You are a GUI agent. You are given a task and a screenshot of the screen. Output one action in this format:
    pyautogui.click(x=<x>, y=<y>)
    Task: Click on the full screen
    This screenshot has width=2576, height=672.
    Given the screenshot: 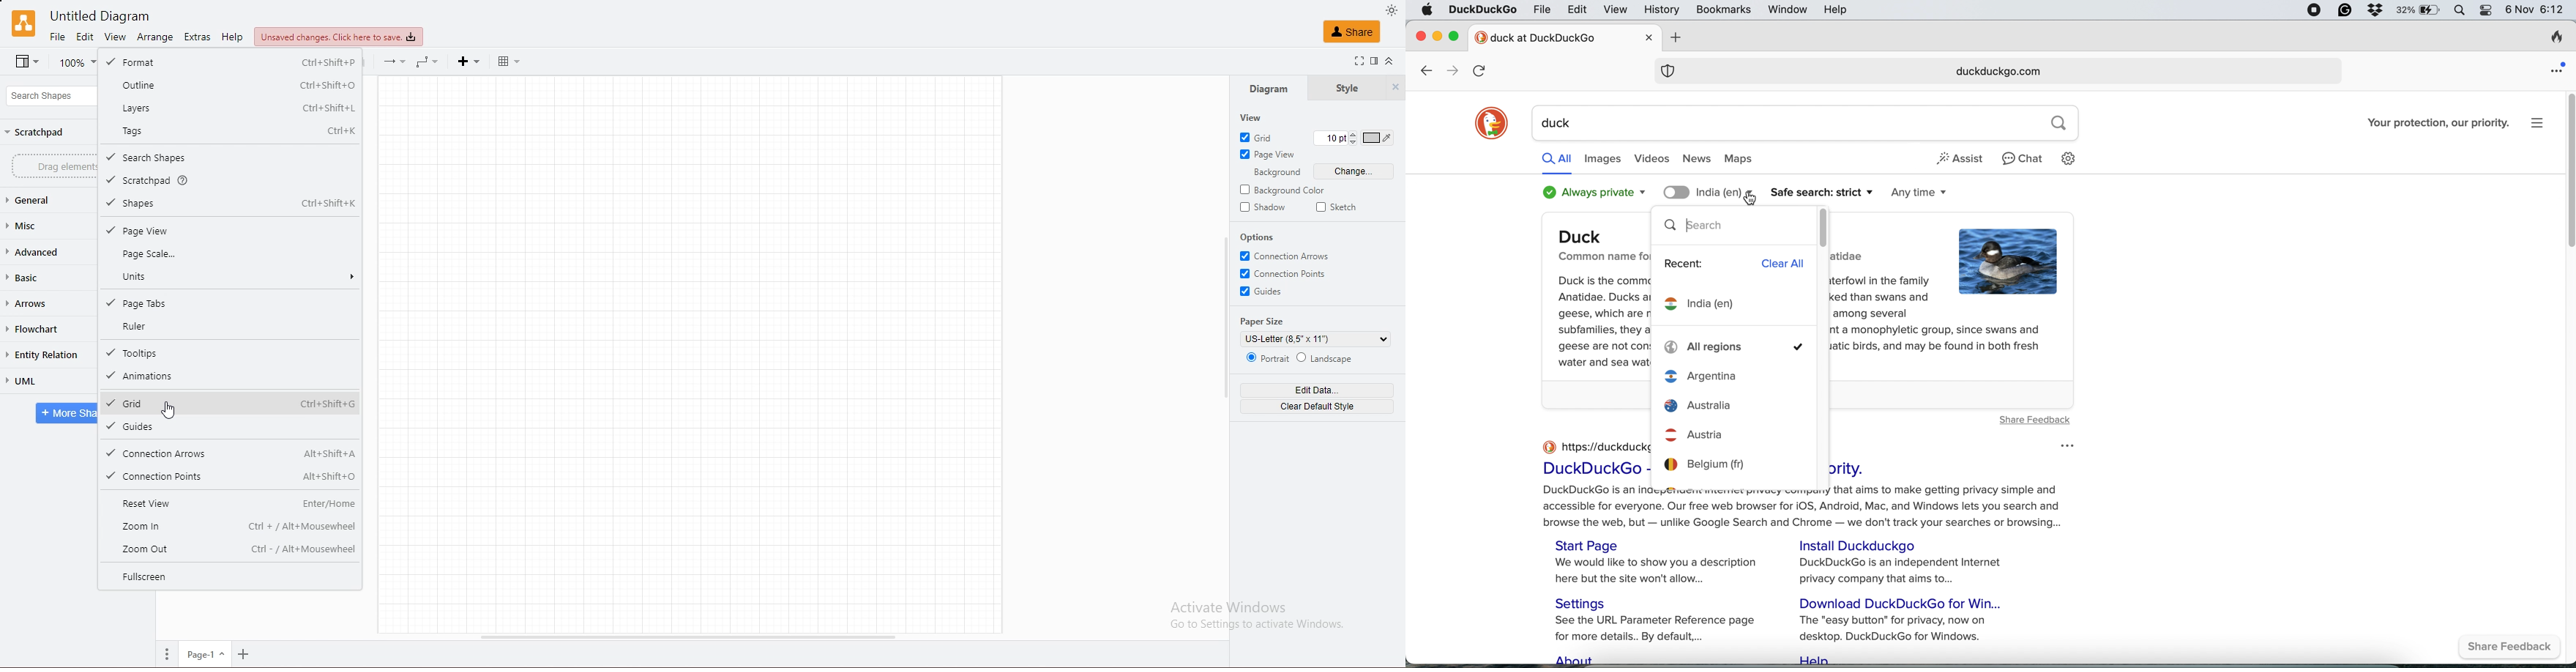 What is the action you would take?
    pyautogui.click(x=1356, y=62)
    